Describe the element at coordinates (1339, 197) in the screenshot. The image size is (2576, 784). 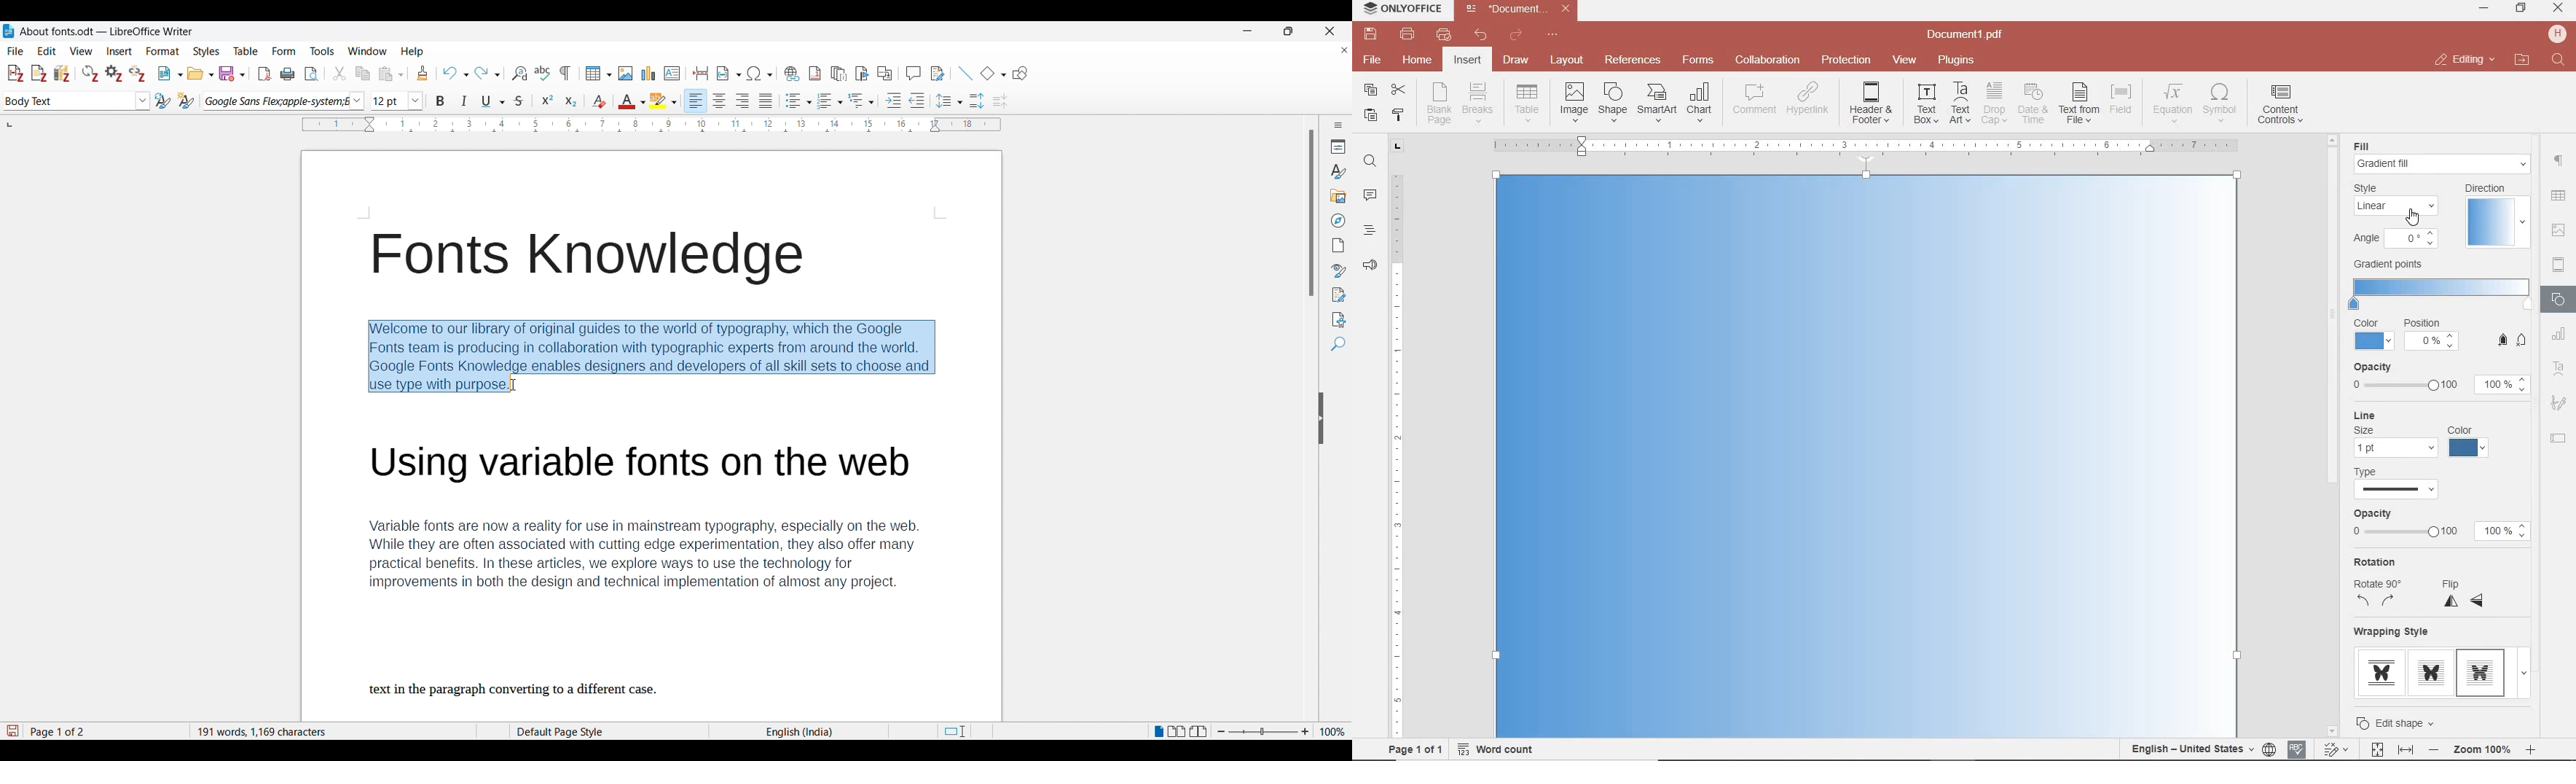
I see `Gallery` at that location.